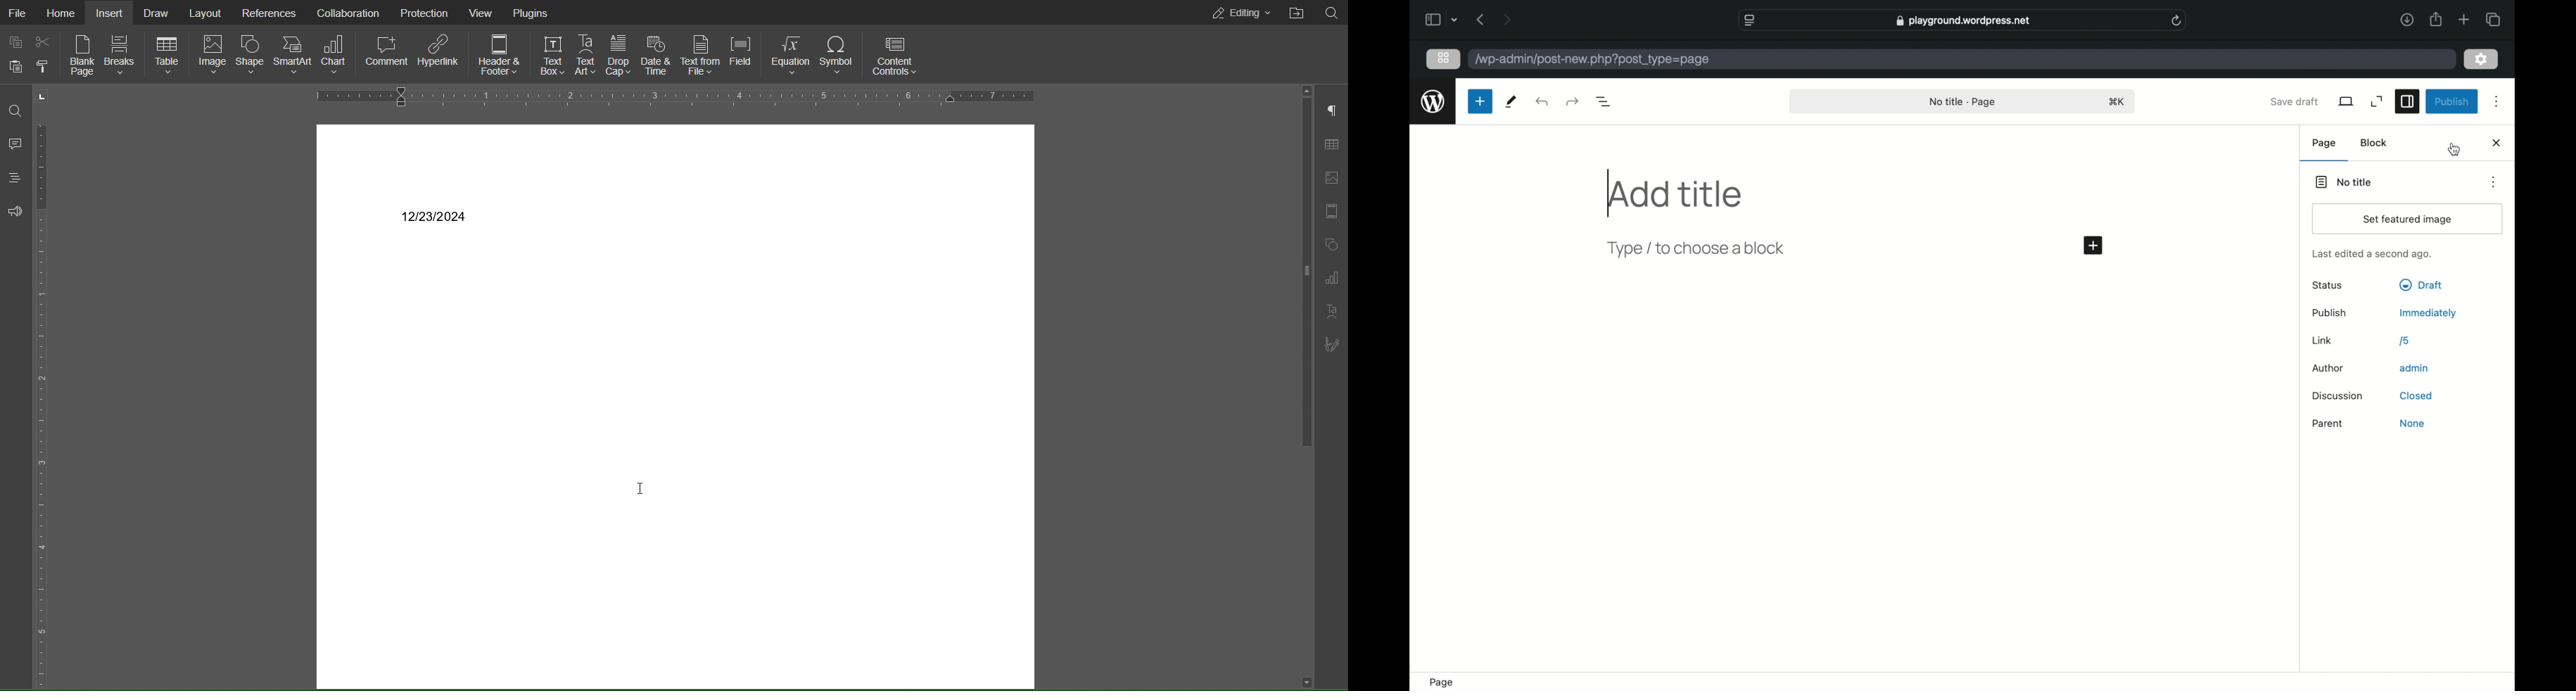  I want to click on Comment, so click(16, 143).